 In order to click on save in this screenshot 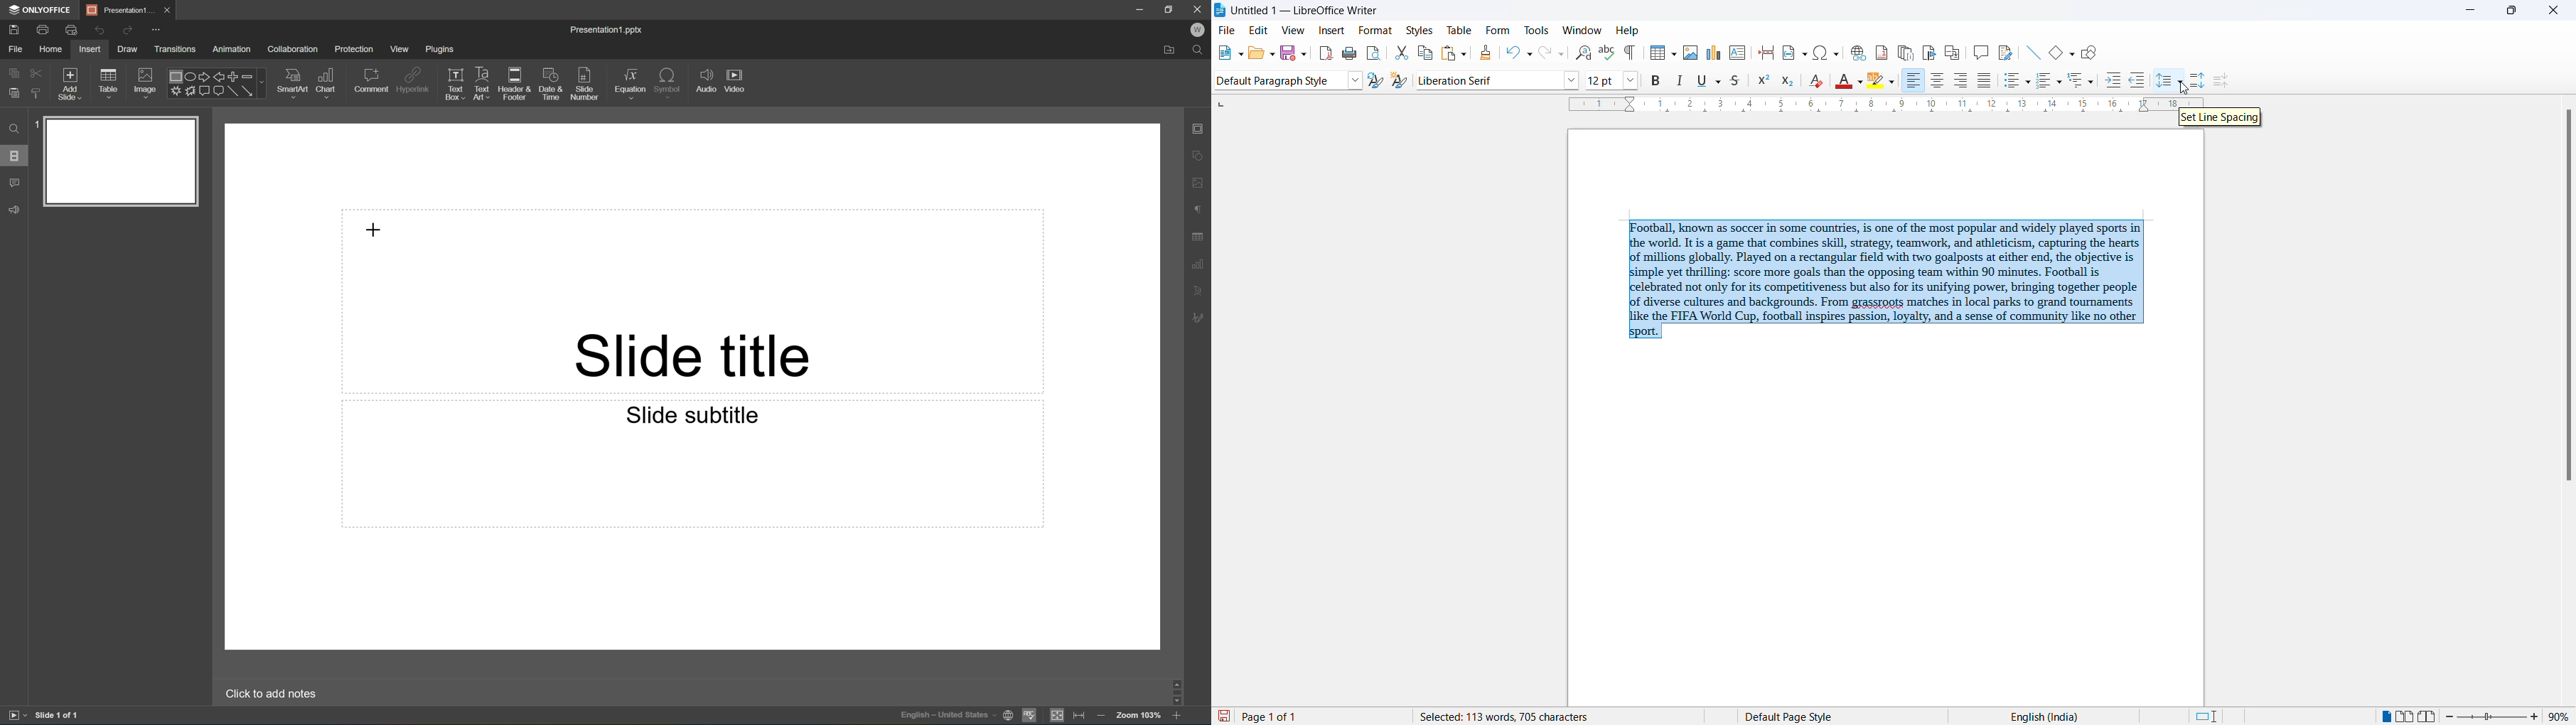, I will do `click(1224, 716)`.